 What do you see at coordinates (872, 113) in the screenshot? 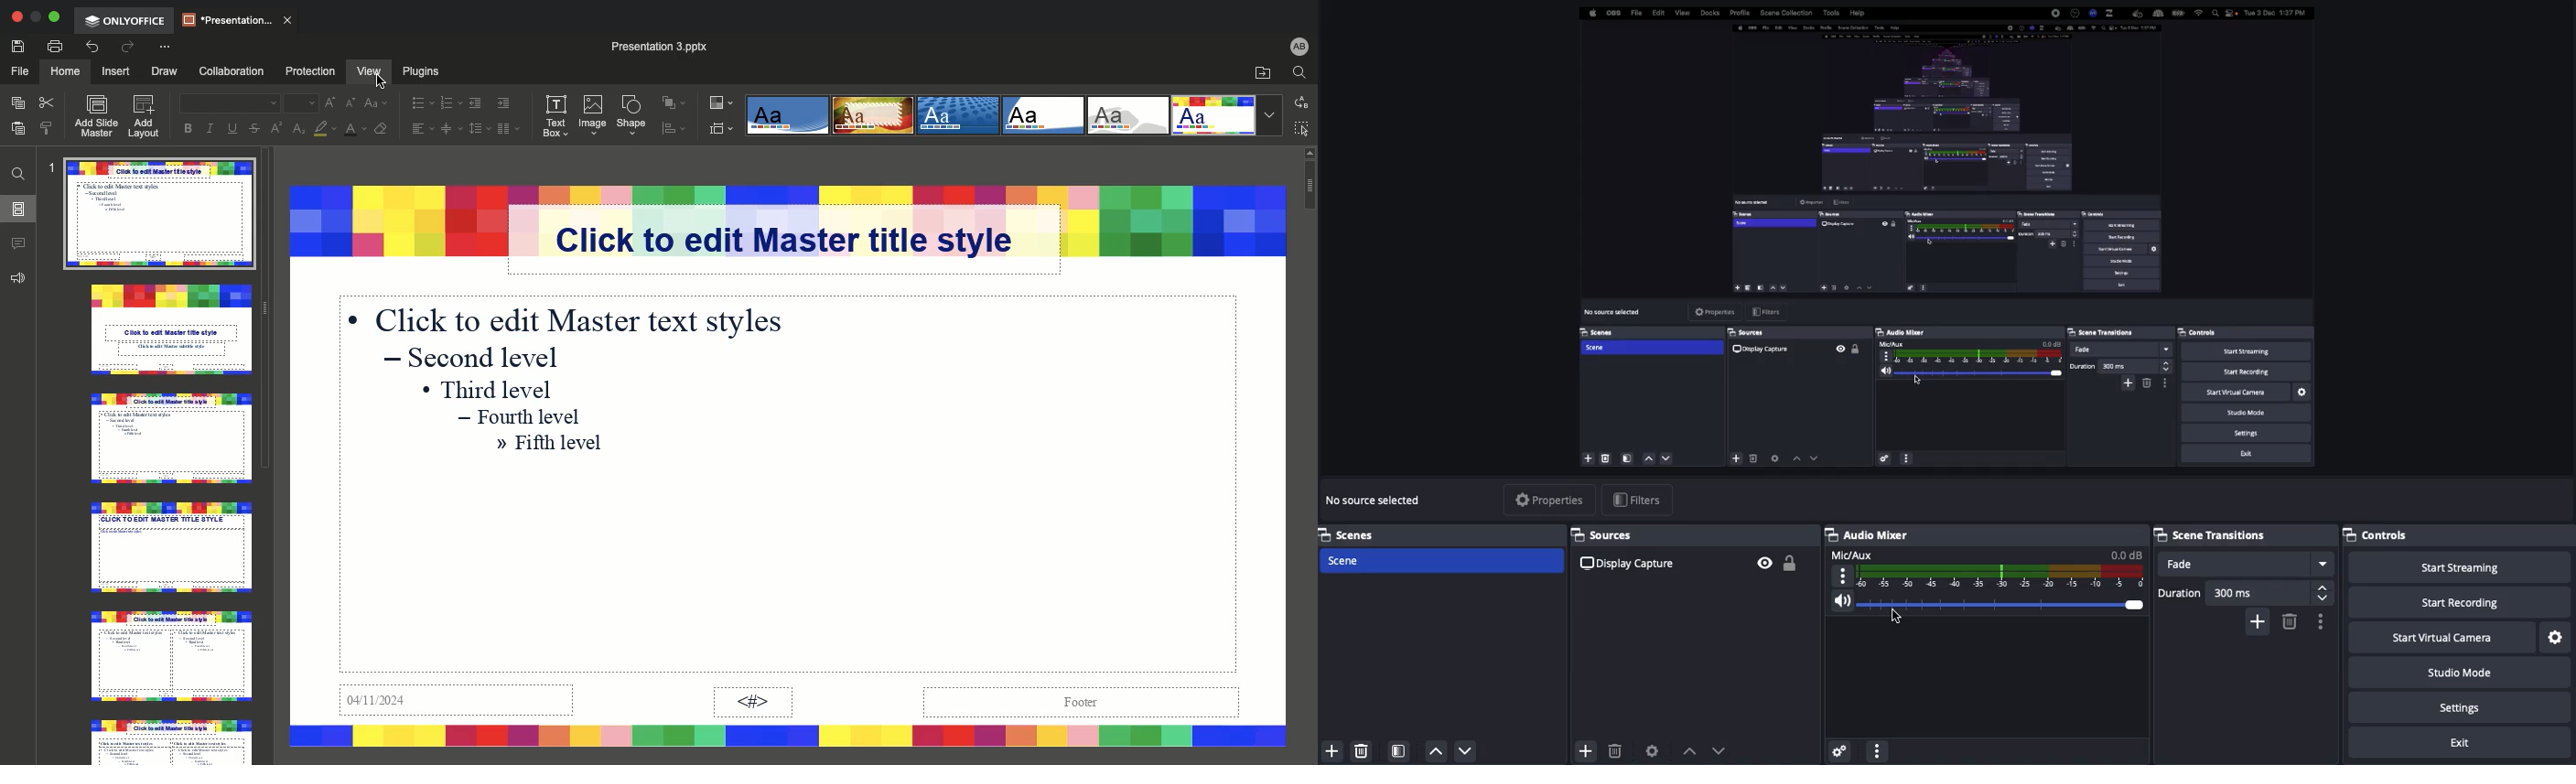
I see `Basic style` at bounding box center [872, 113].